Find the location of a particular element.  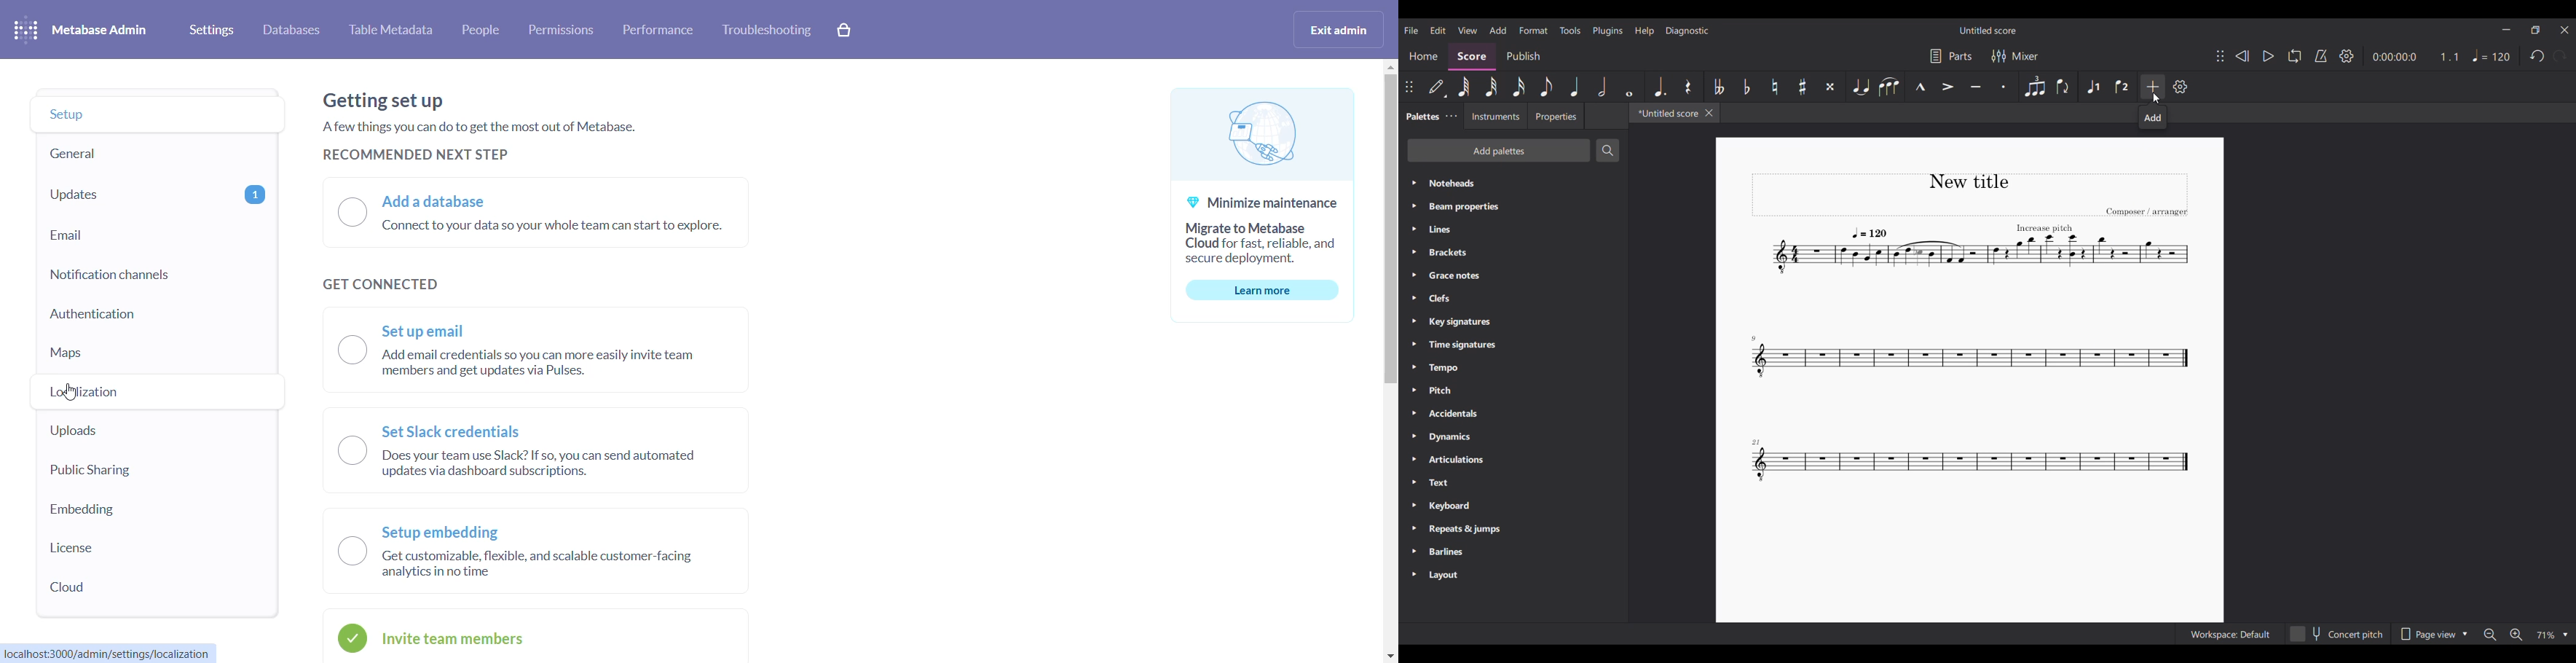

performance is located at coordinates (661, 31).